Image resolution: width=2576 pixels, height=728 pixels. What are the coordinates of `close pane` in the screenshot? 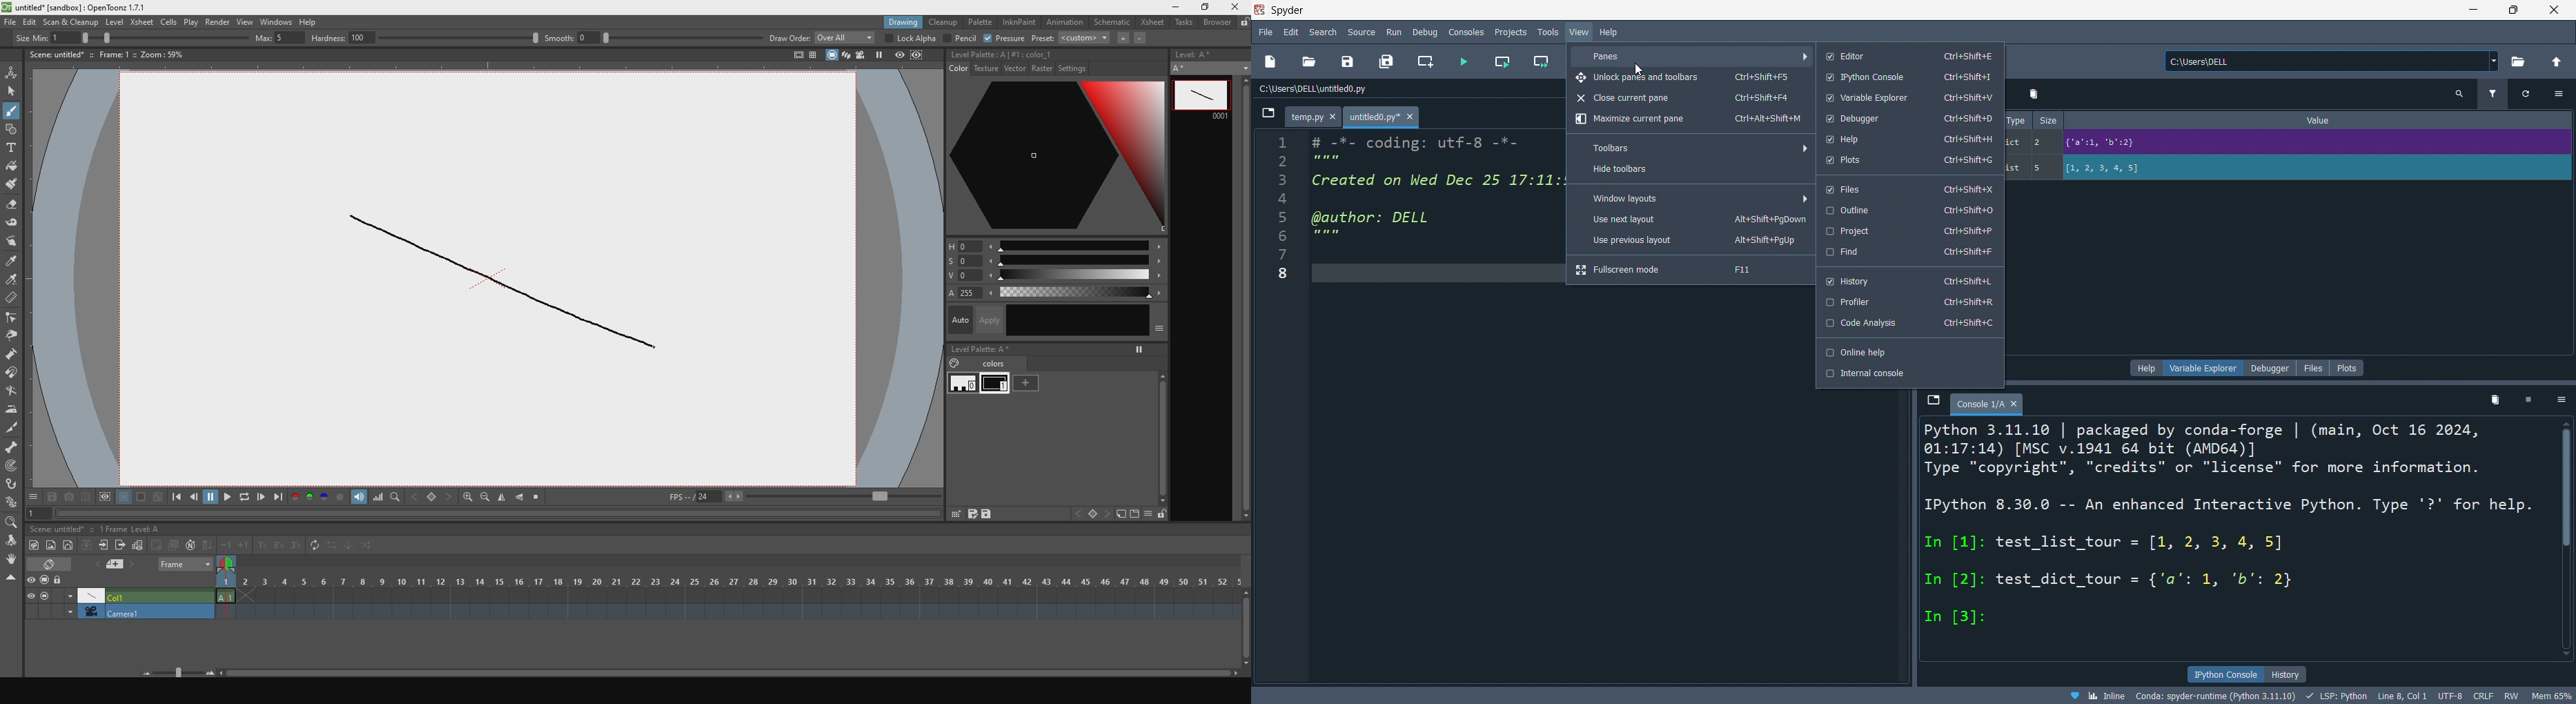 It's located at (1688, 97).